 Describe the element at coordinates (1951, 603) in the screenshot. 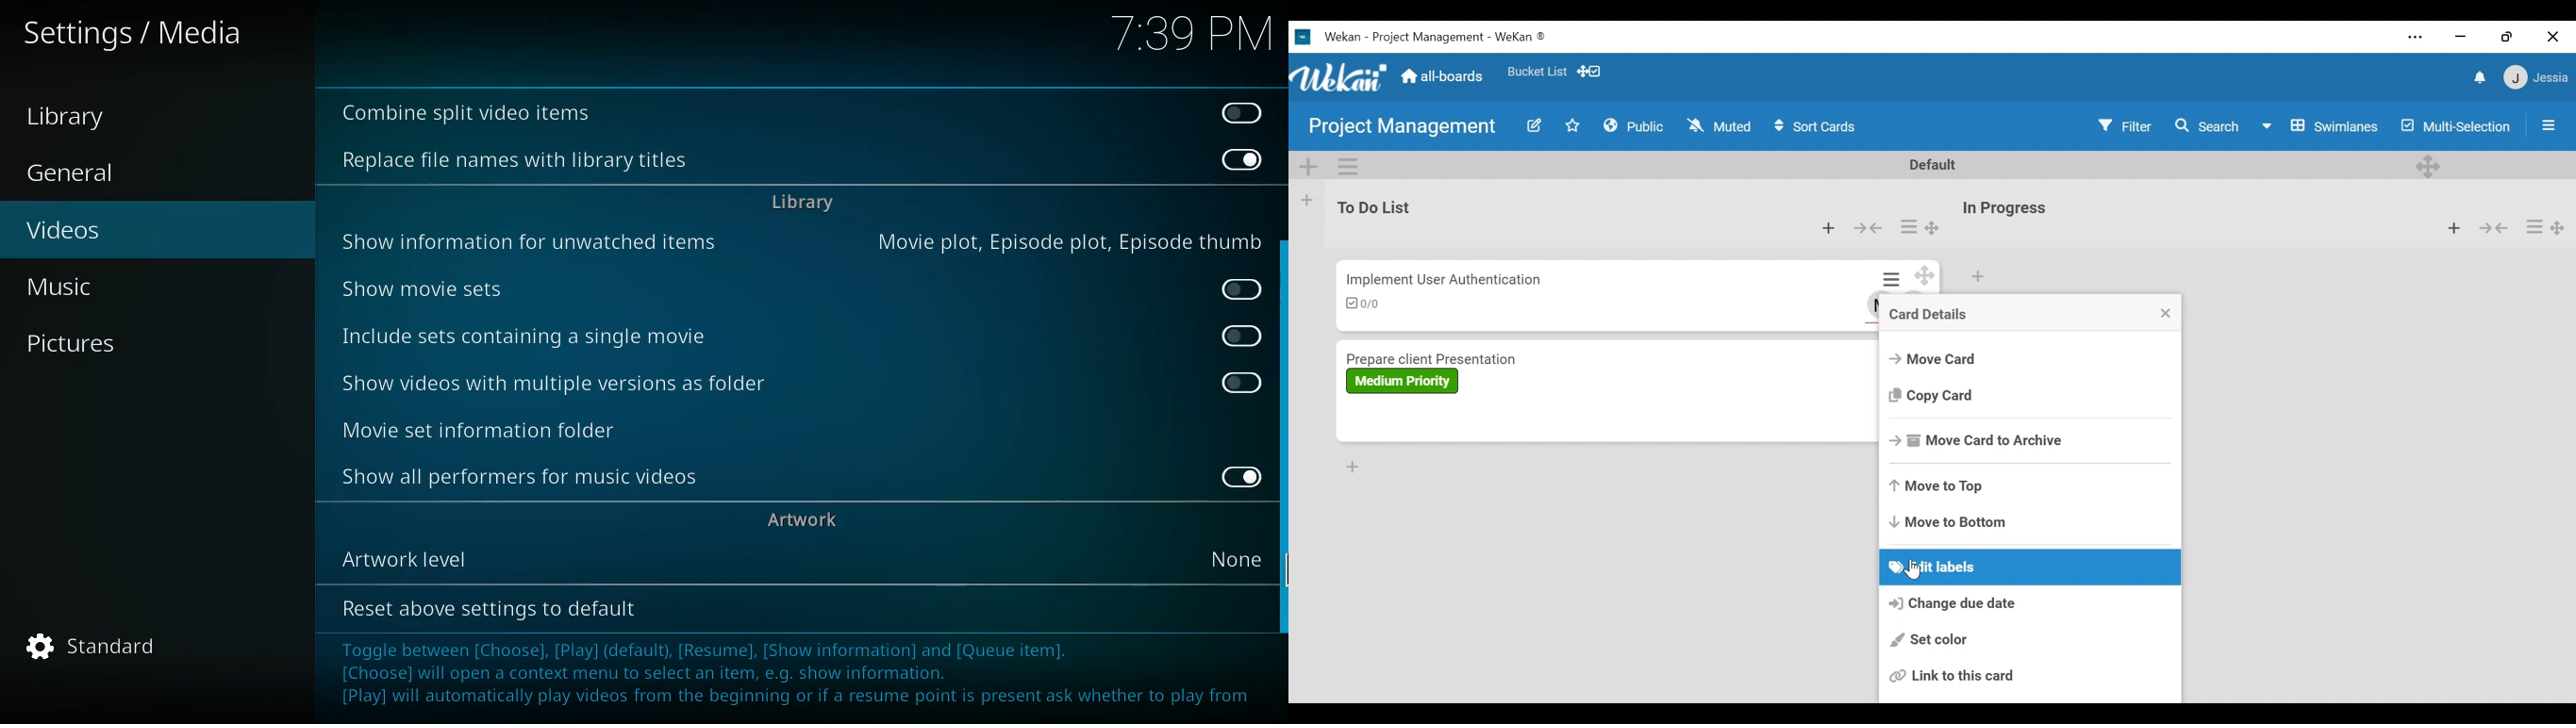

I see `Change due date` at that location.